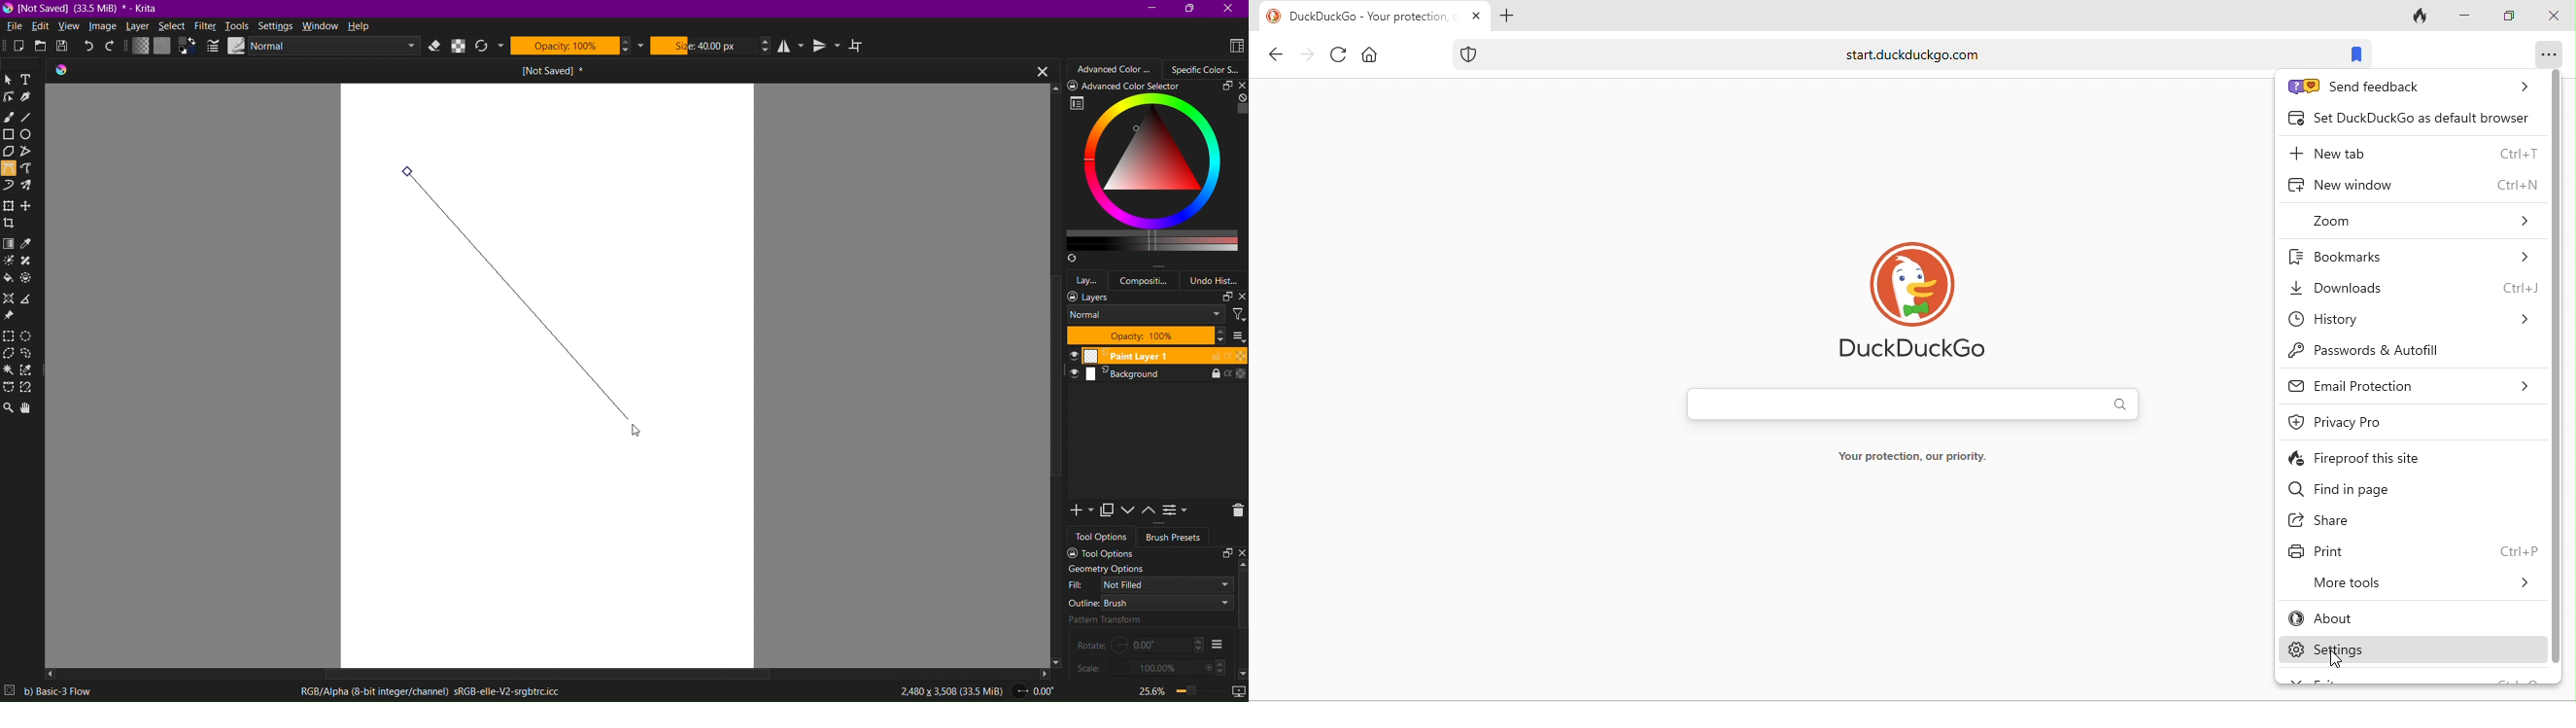  I want to click on Up, so click(1242, 565).